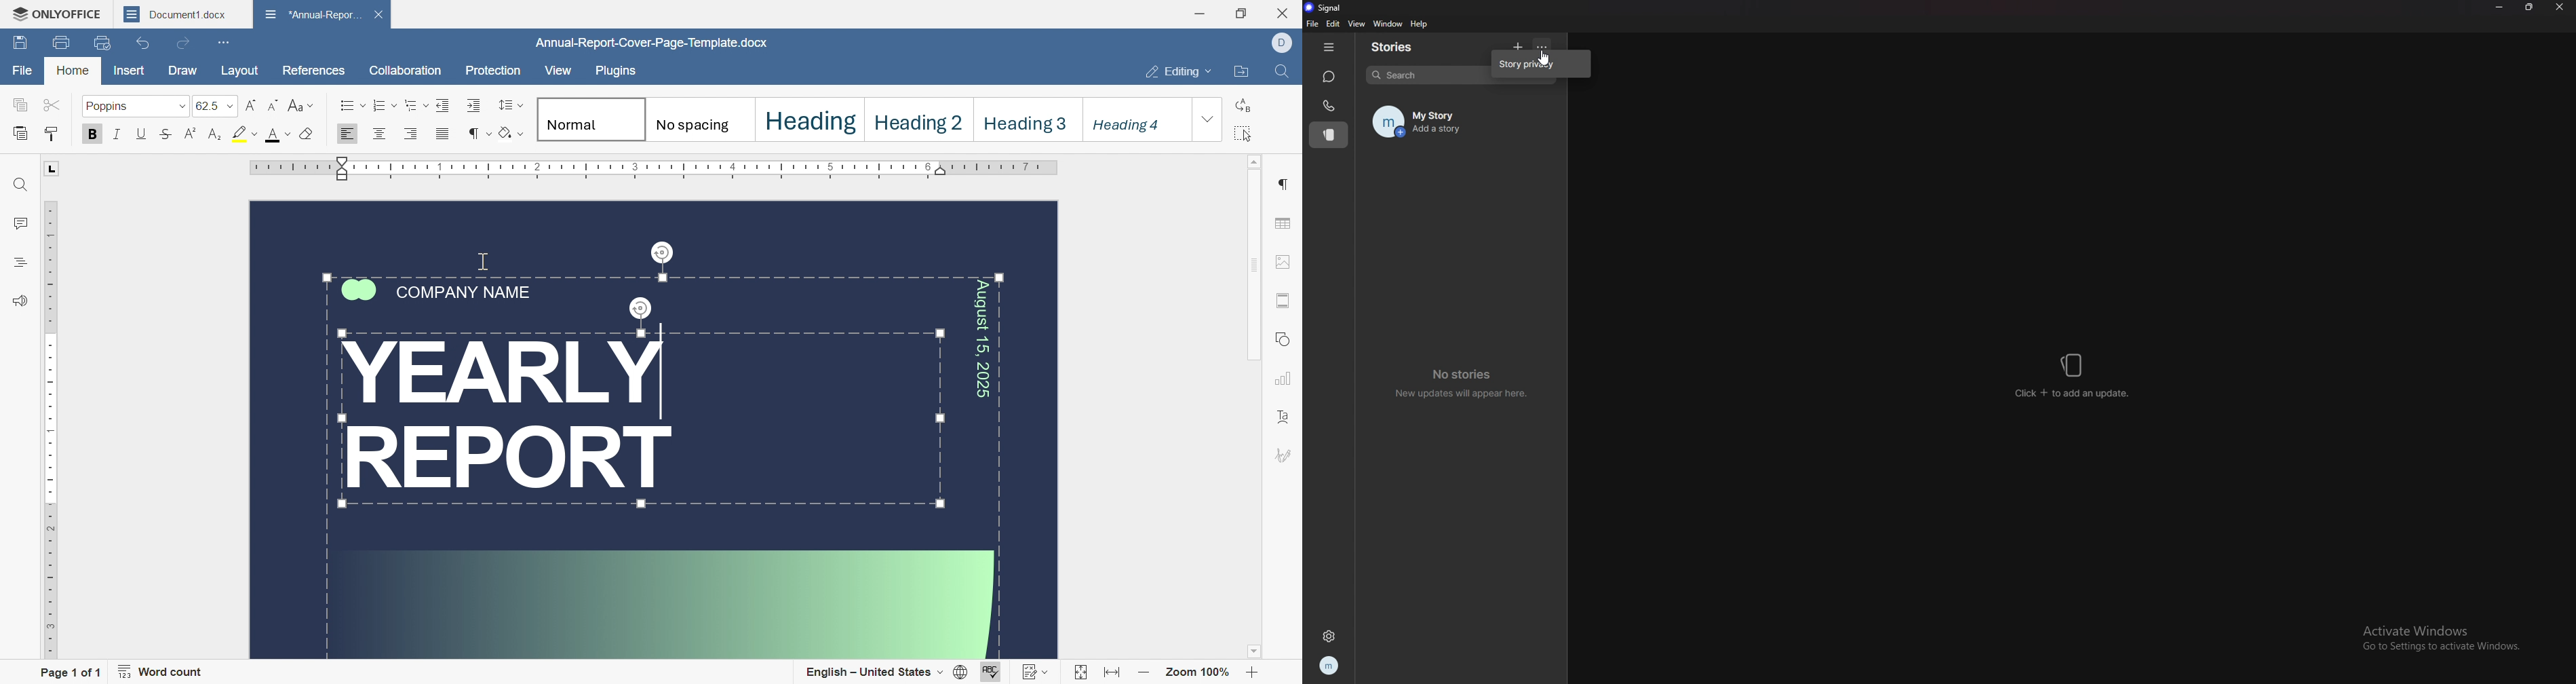  What do you see at coordinates (1144, 674) in the screenshot?
I see `zoom out` at bounding box center [1144, 674].